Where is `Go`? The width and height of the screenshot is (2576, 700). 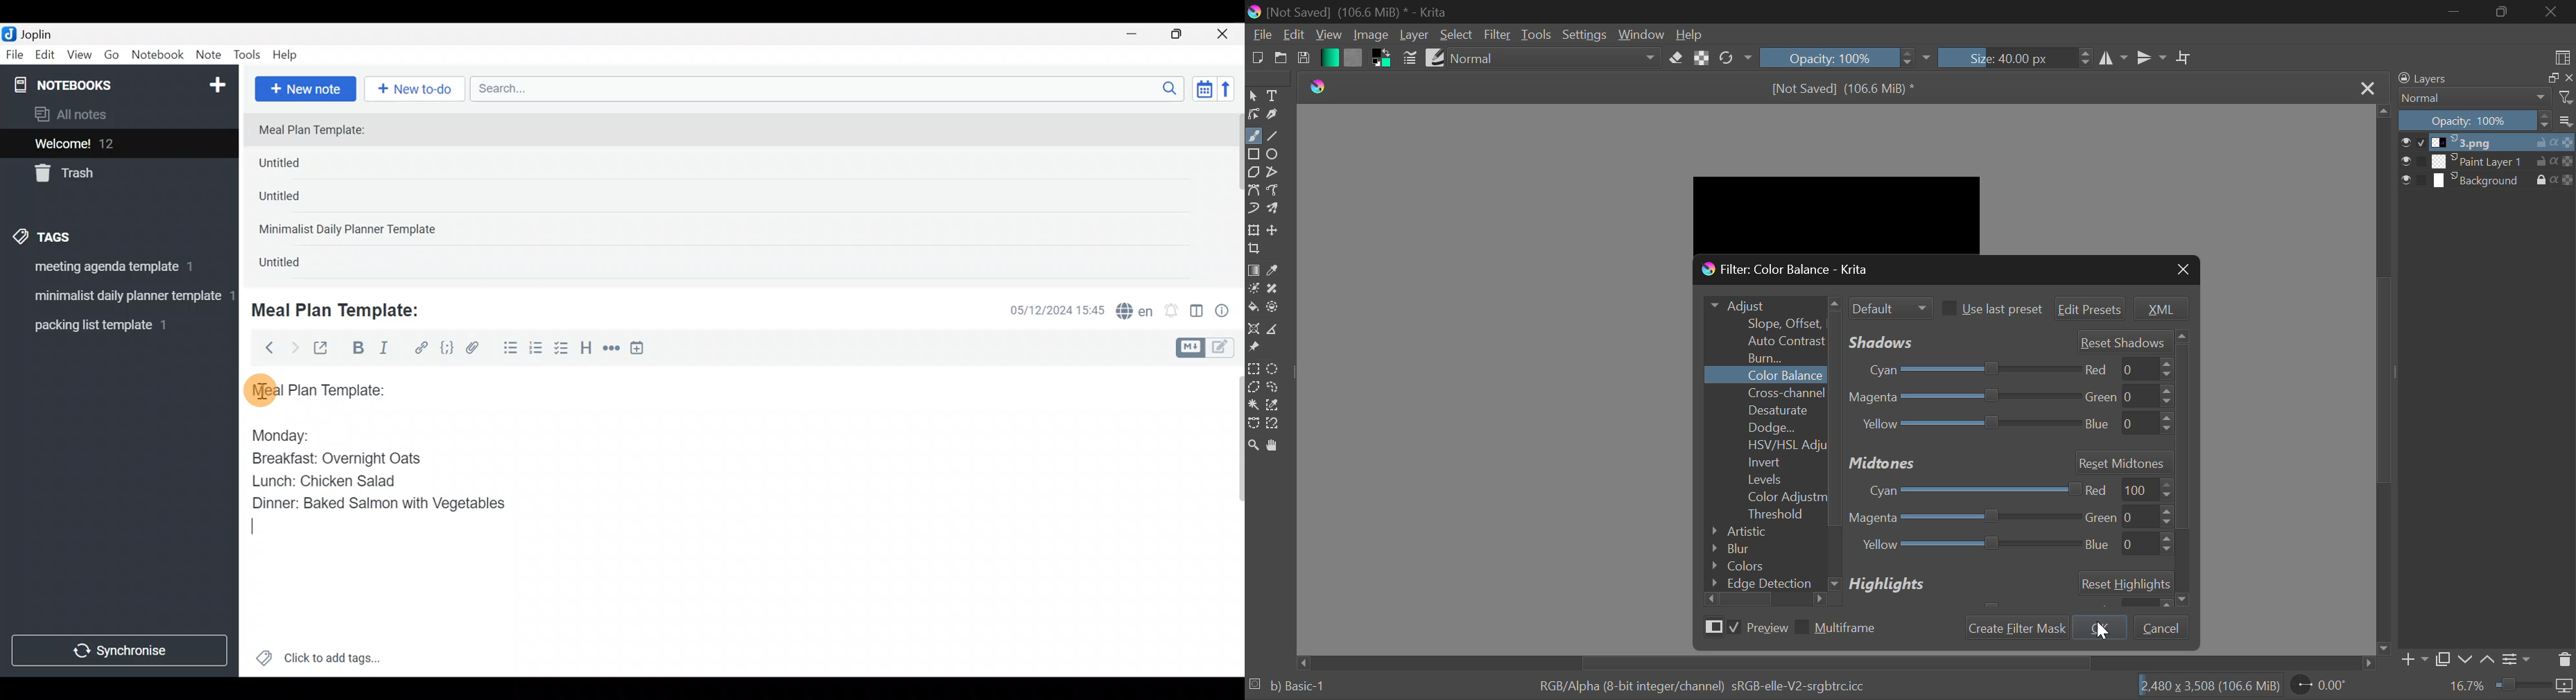 Go is located at coordinates (112, 58).